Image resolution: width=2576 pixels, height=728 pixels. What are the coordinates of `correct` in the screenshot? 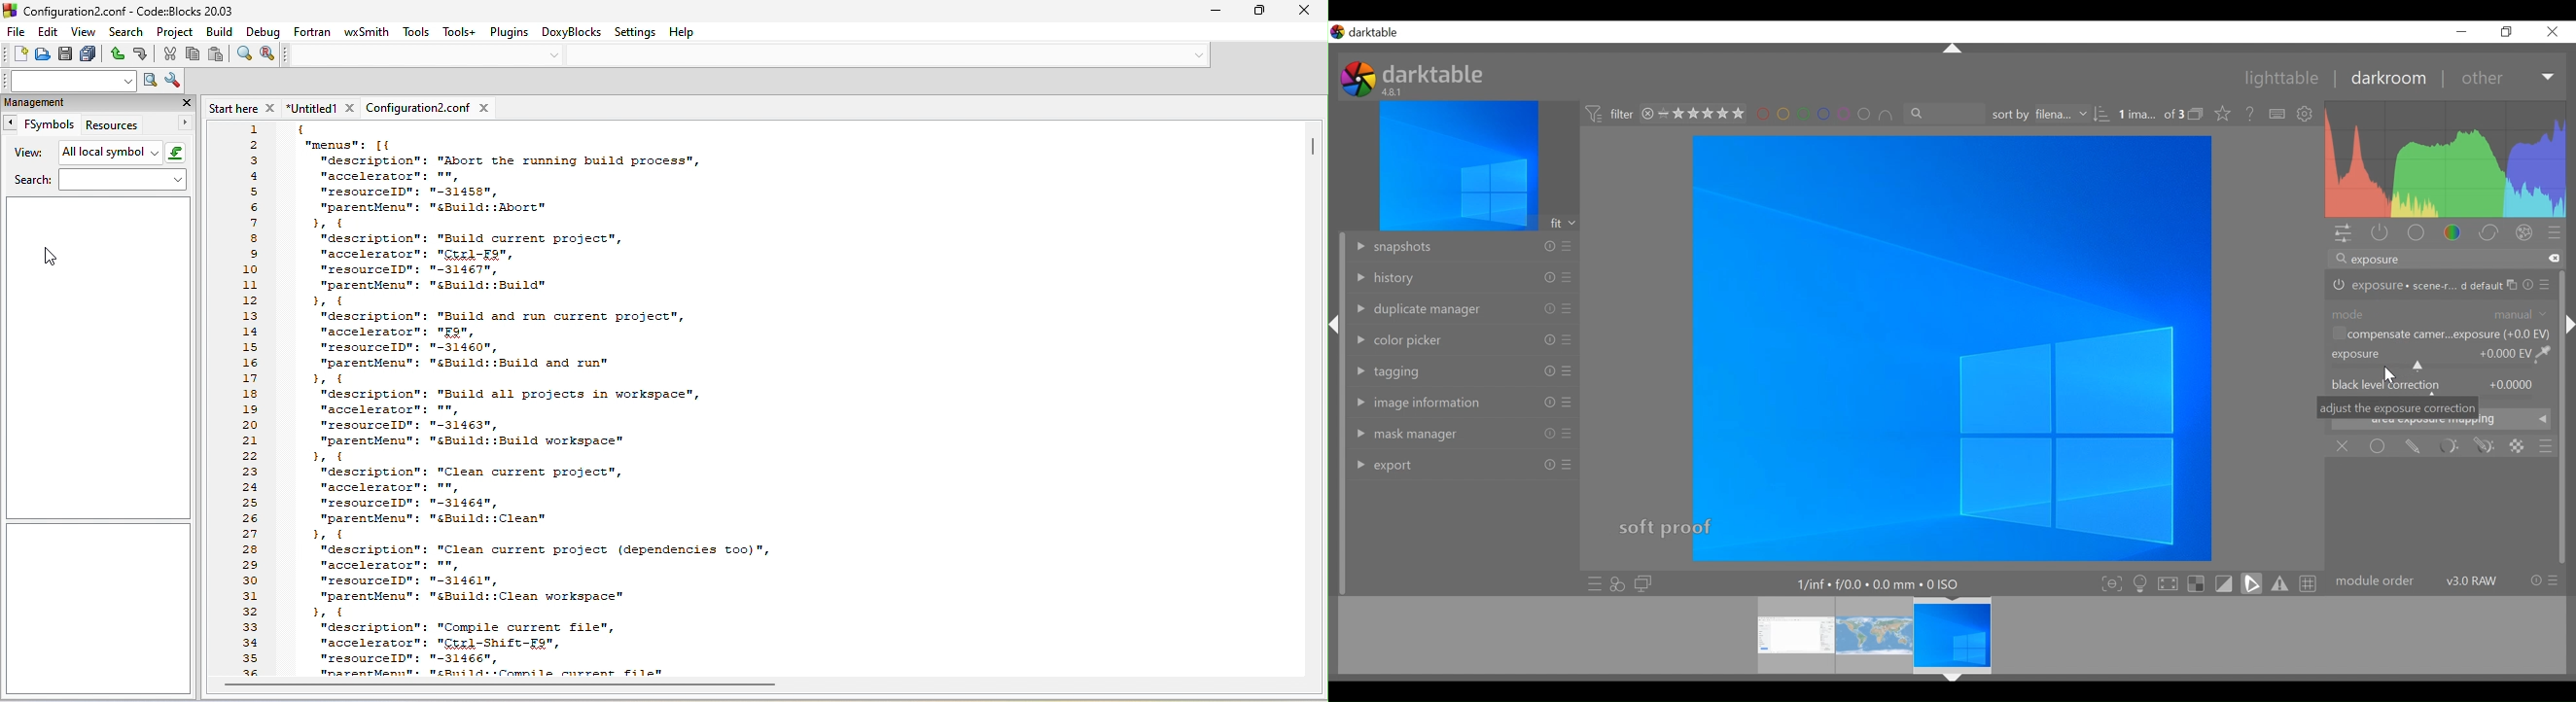 It's located at (2489, 232).